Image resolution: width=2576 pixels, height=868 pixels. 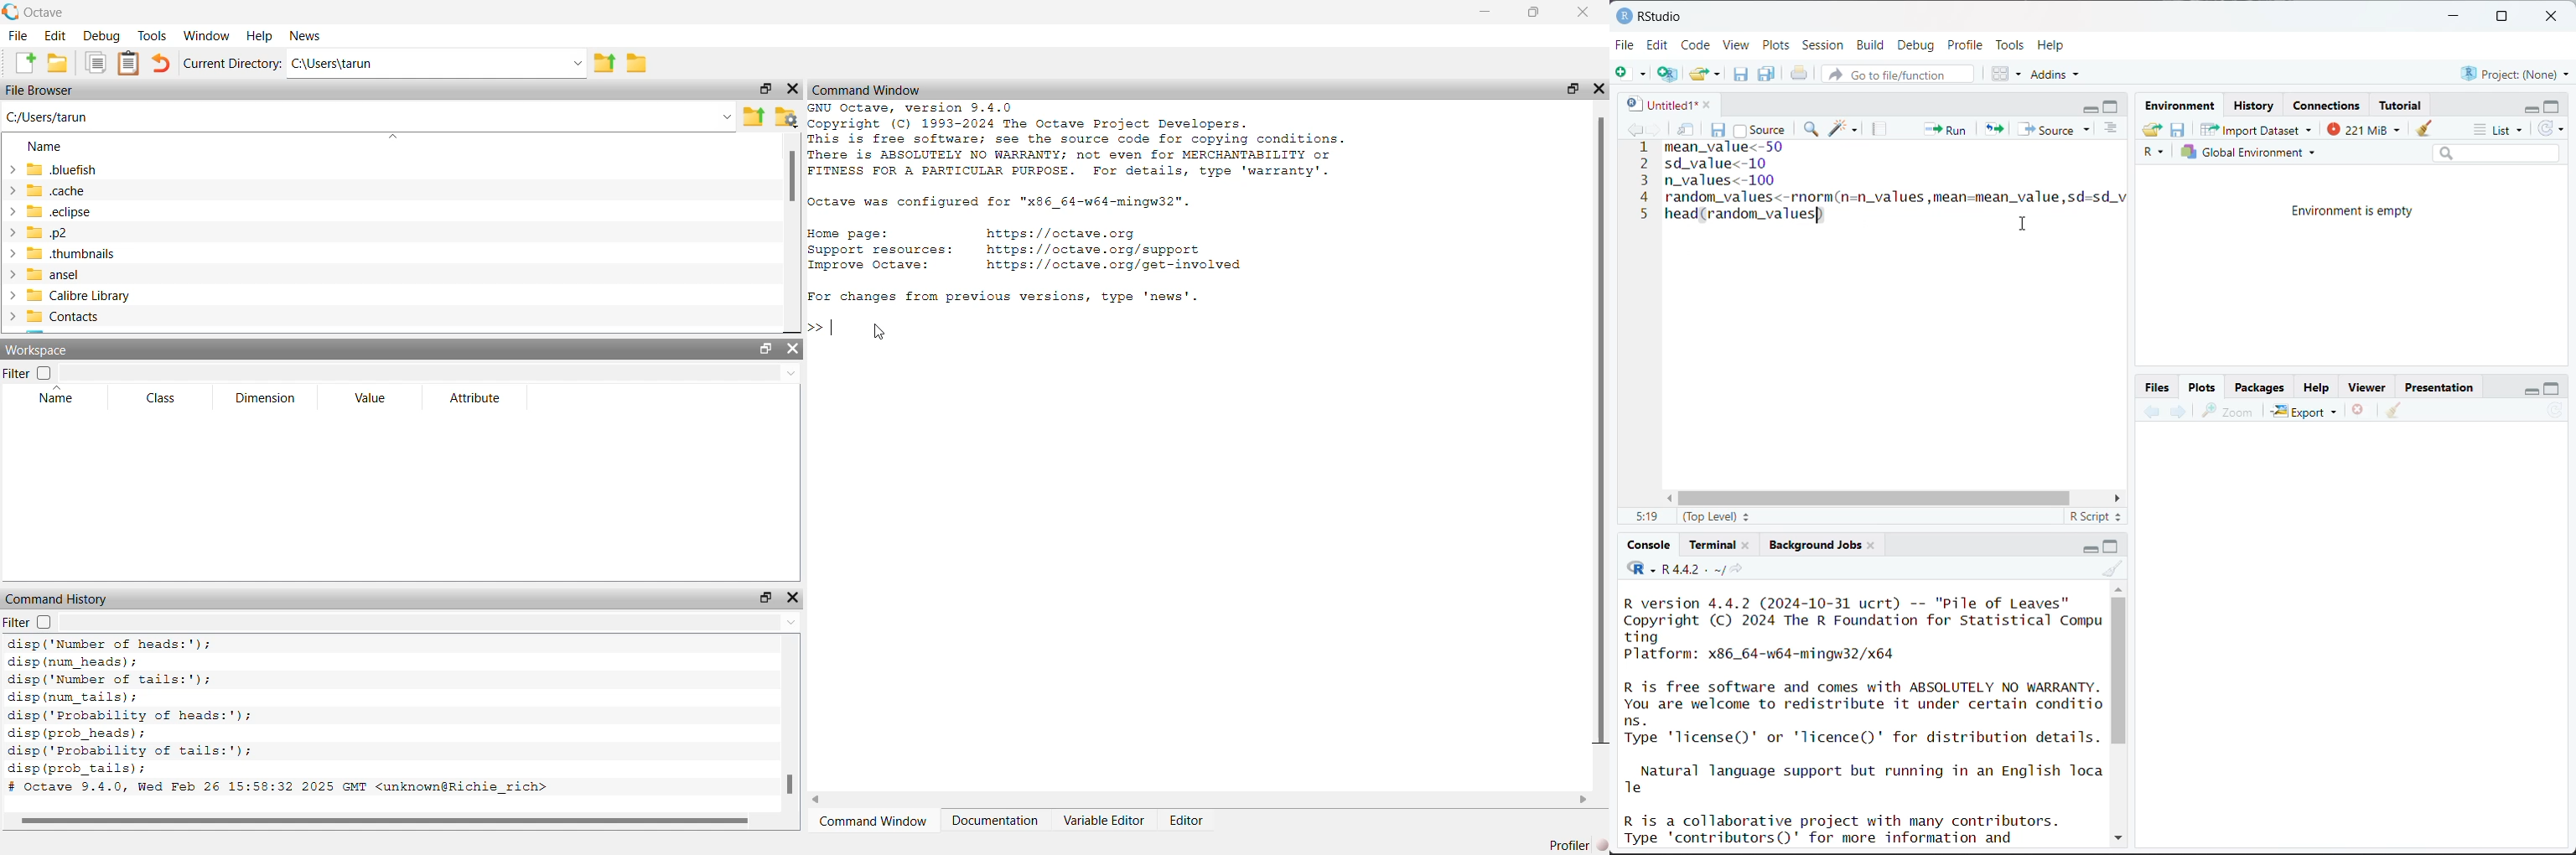 I want to click on cursor, so click(x=2024, y=222).